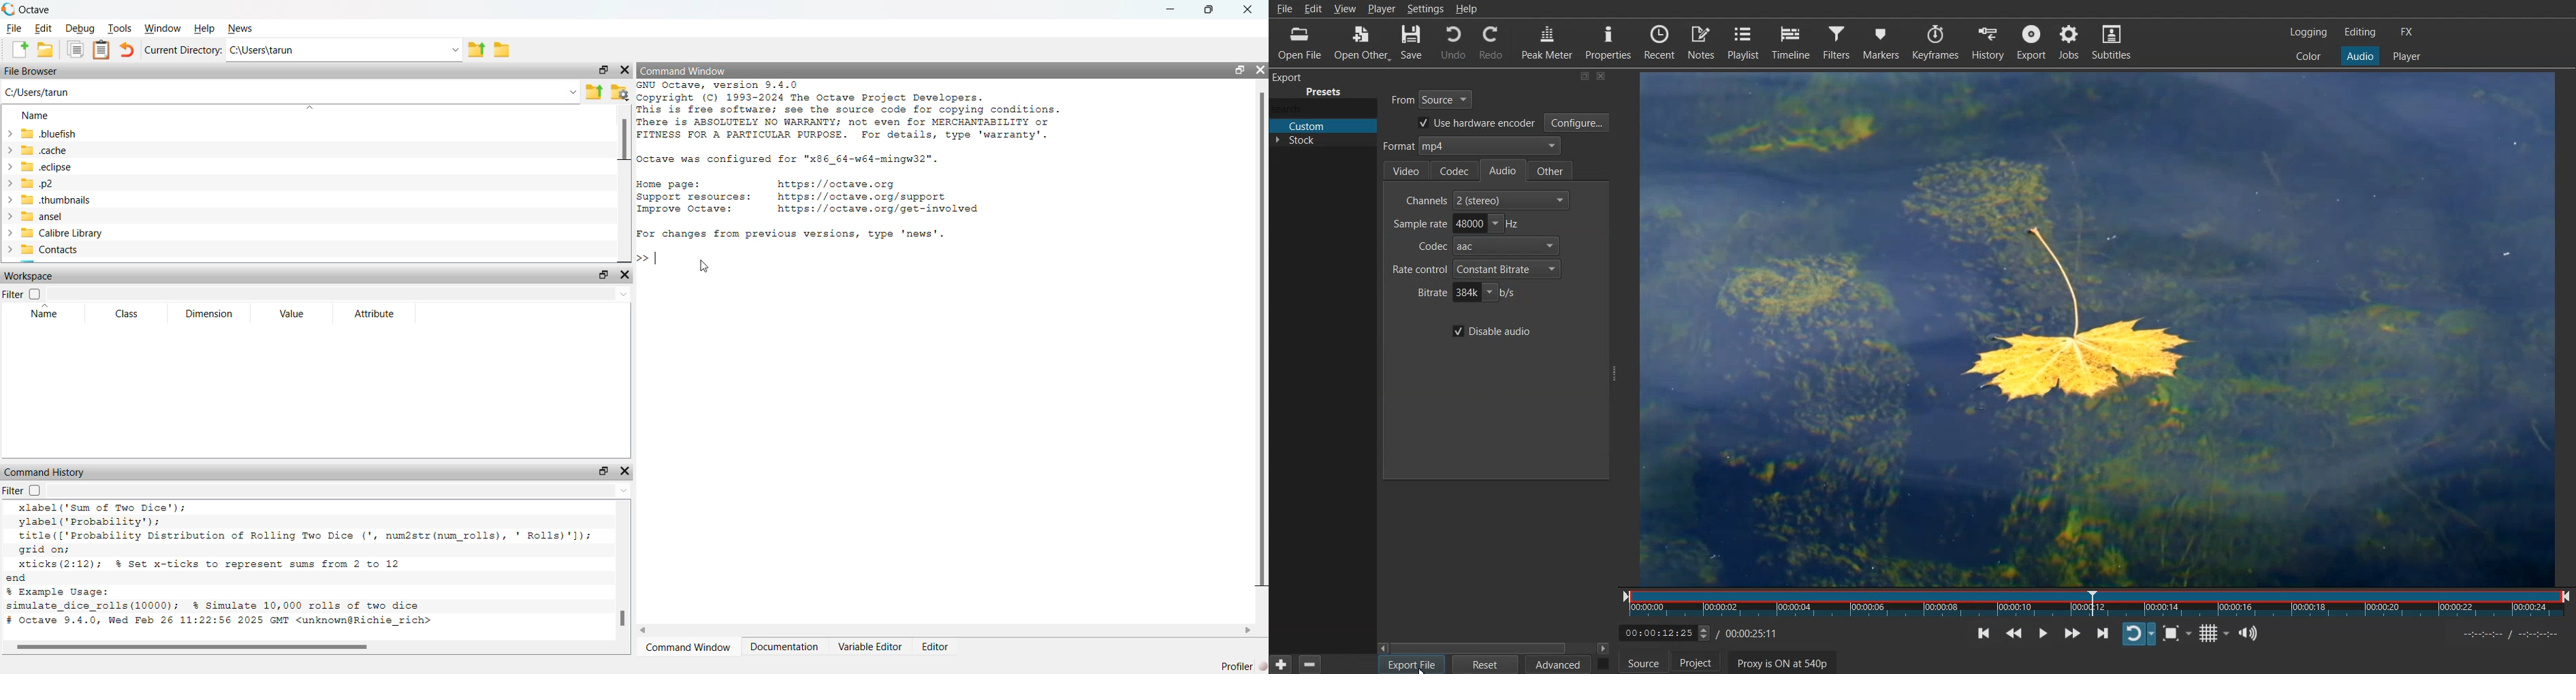 This screenshot has width=2576, height=700. What do you see at coordinates (1488, 199) in the screenshot?
I see `Channel ` at bounding box center [1488, 199].